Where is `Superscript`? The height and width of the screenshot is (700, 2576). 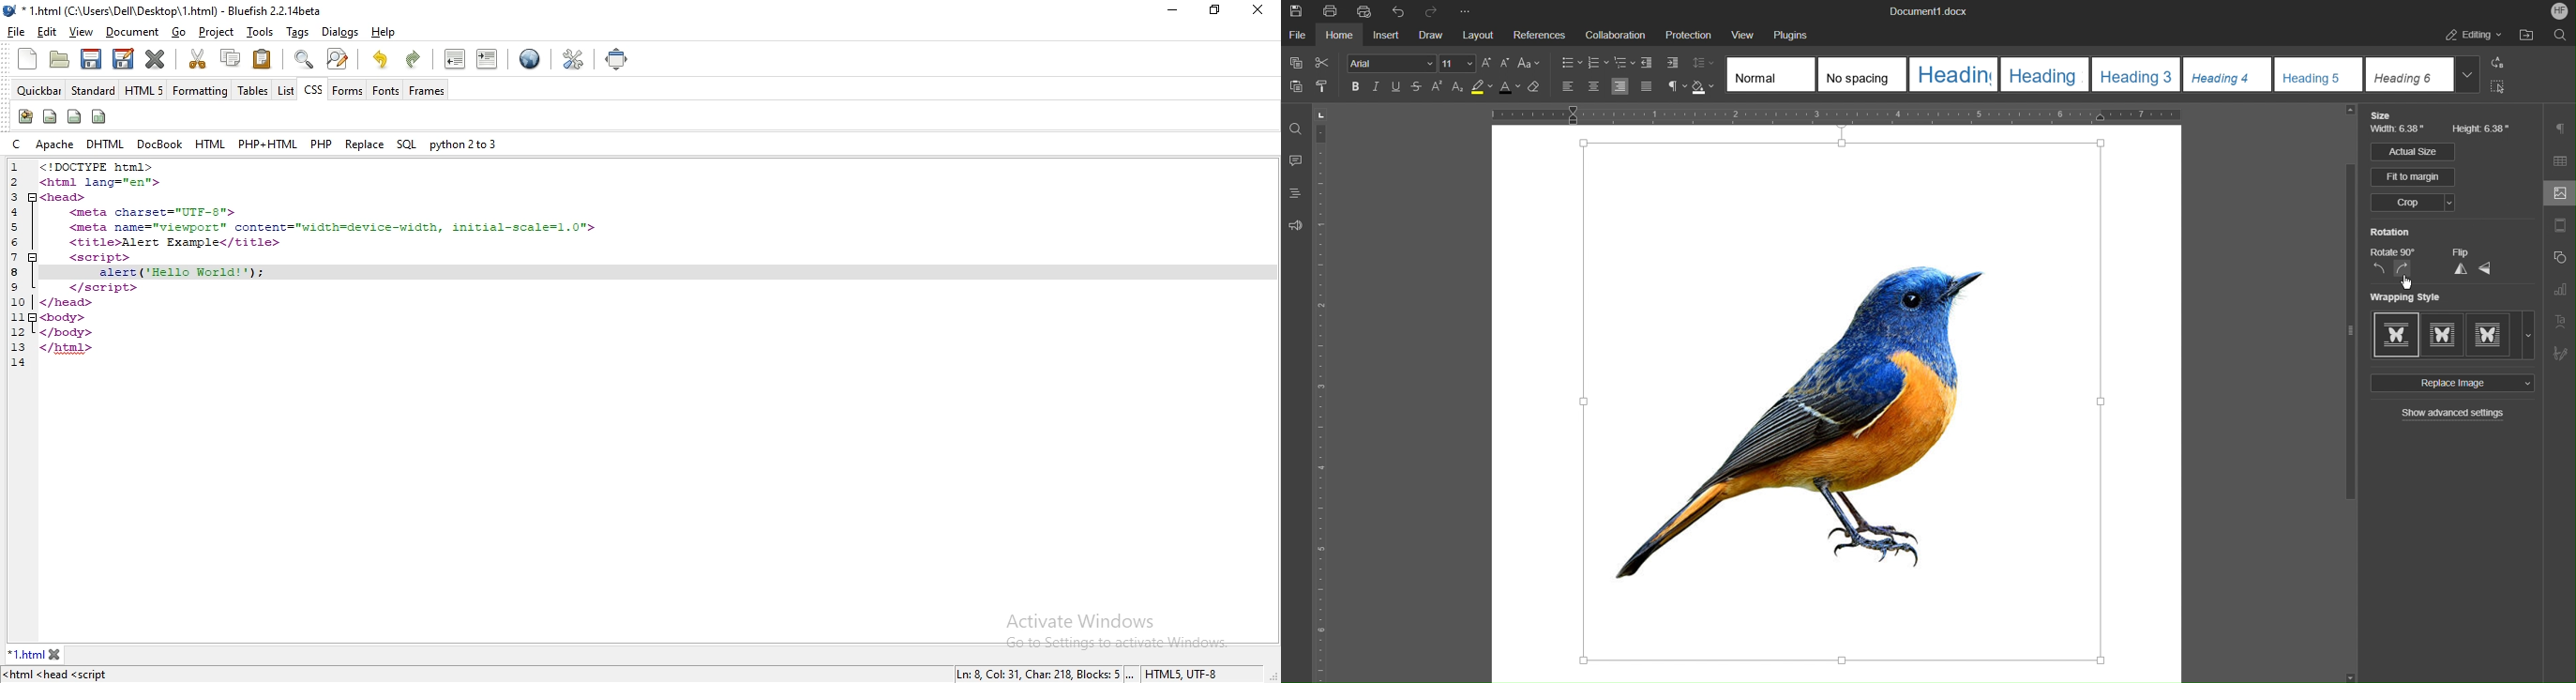
Superscript is located at coordinates (1438, 88).